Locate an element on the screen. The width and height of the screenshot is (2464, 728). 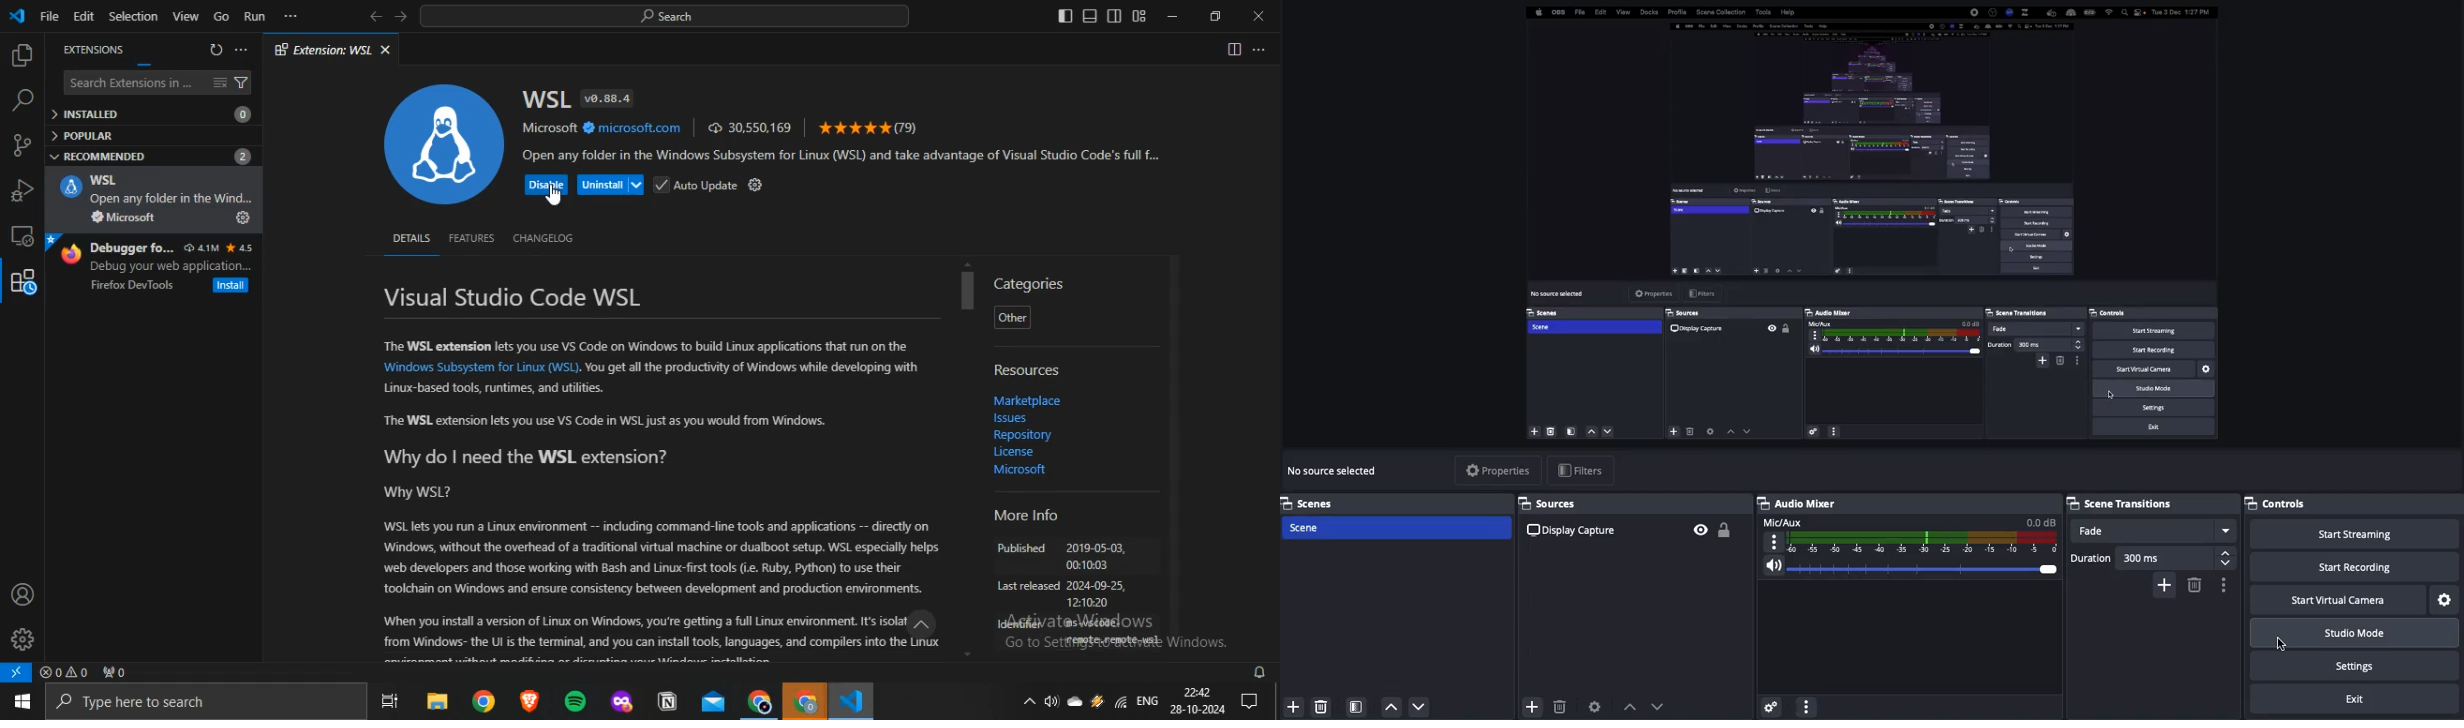
Scene filter is located at coordinates (1357, 708).